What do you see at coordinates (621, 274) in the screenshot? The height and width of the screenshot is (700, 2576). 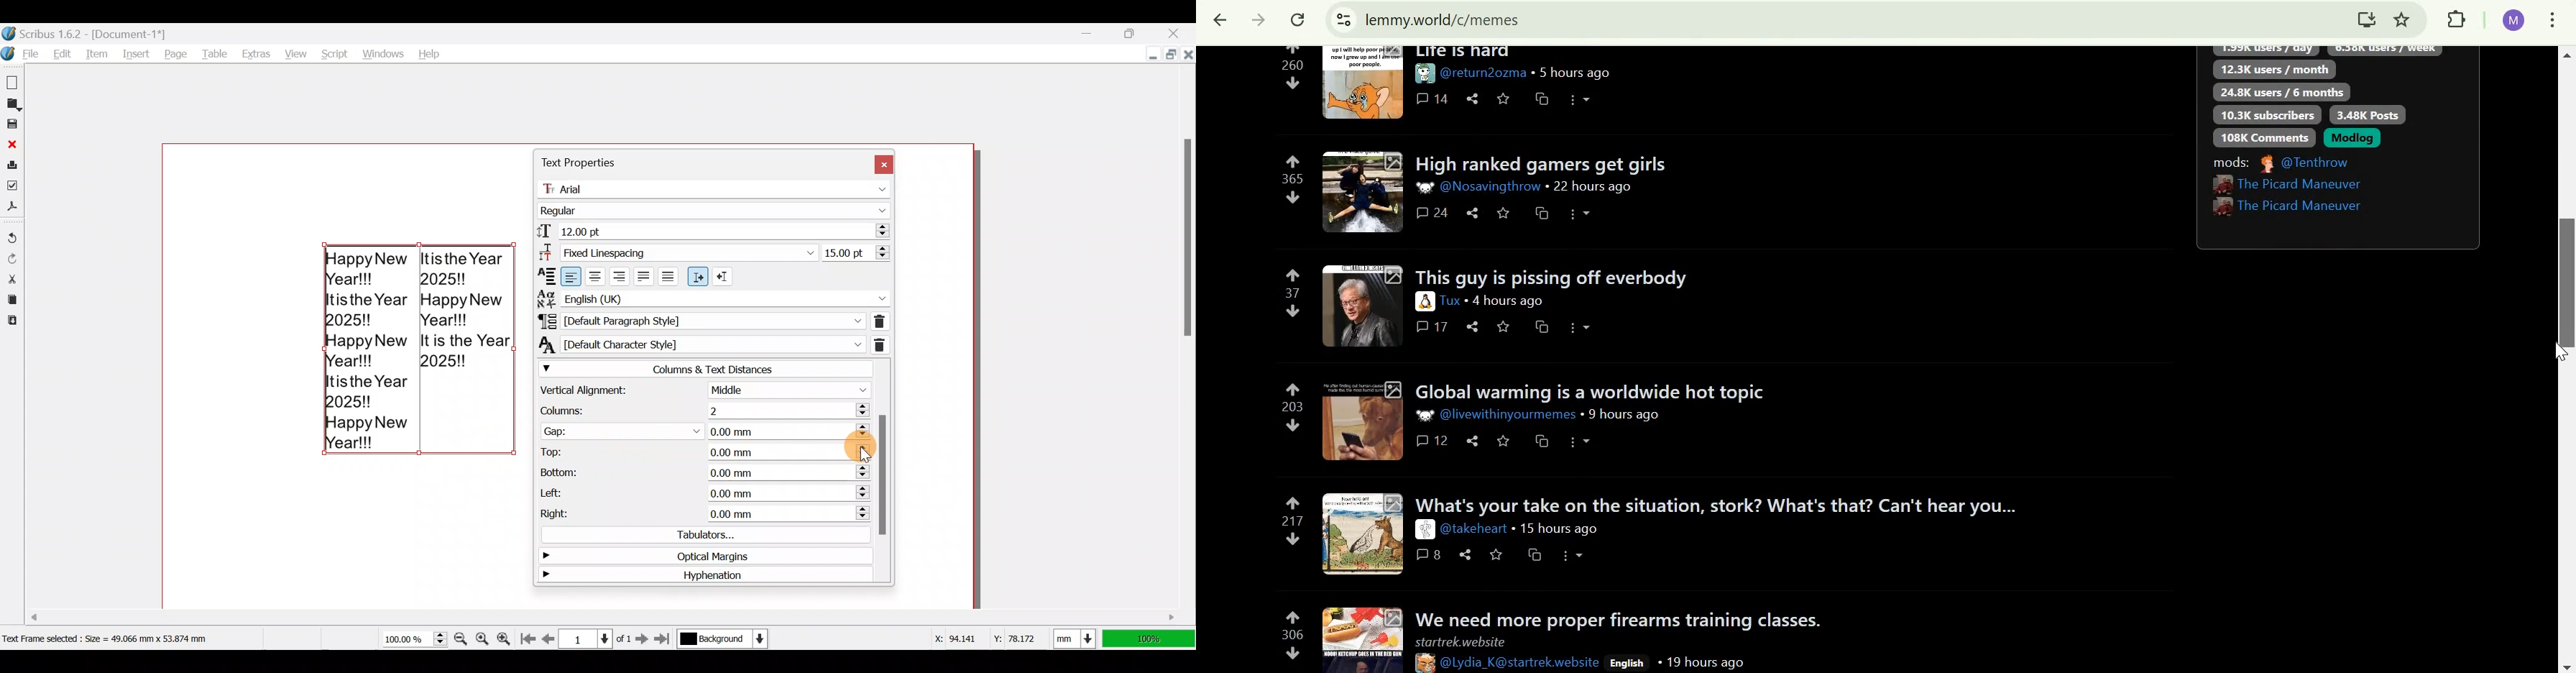 I see `Align text right` at bounding box center [621, 274].